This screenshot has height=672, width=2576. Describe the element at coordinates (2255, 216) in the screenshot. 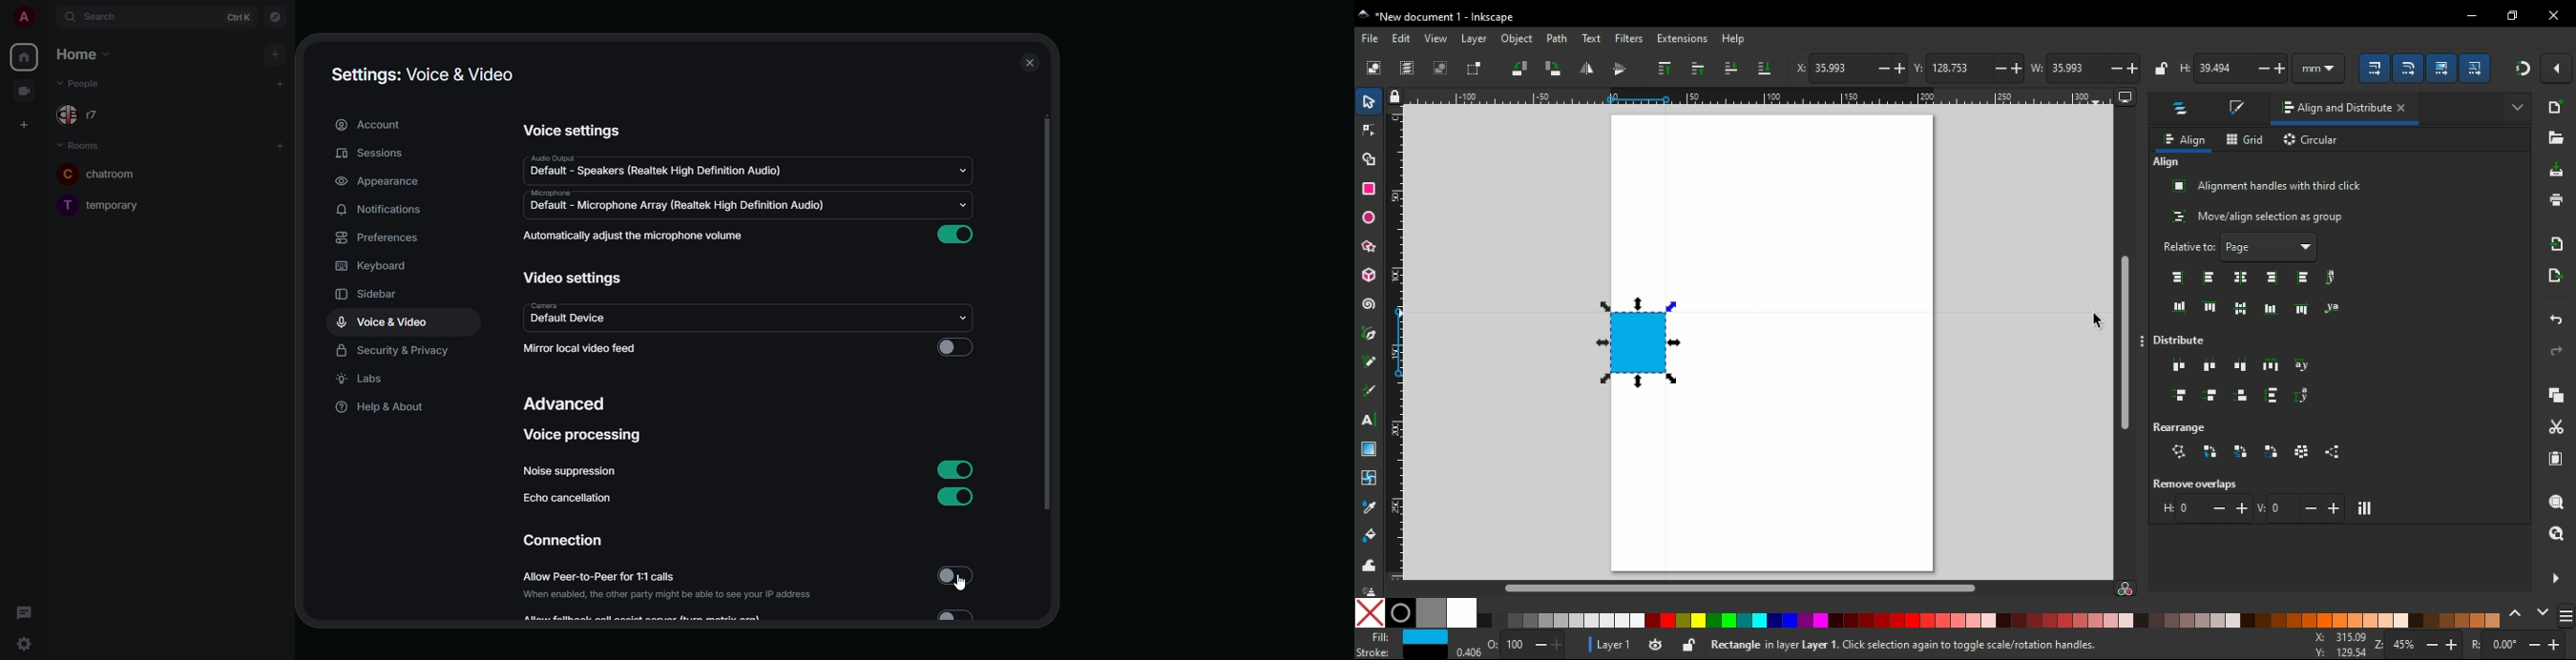

I see `move/align selection as a group` at that location.